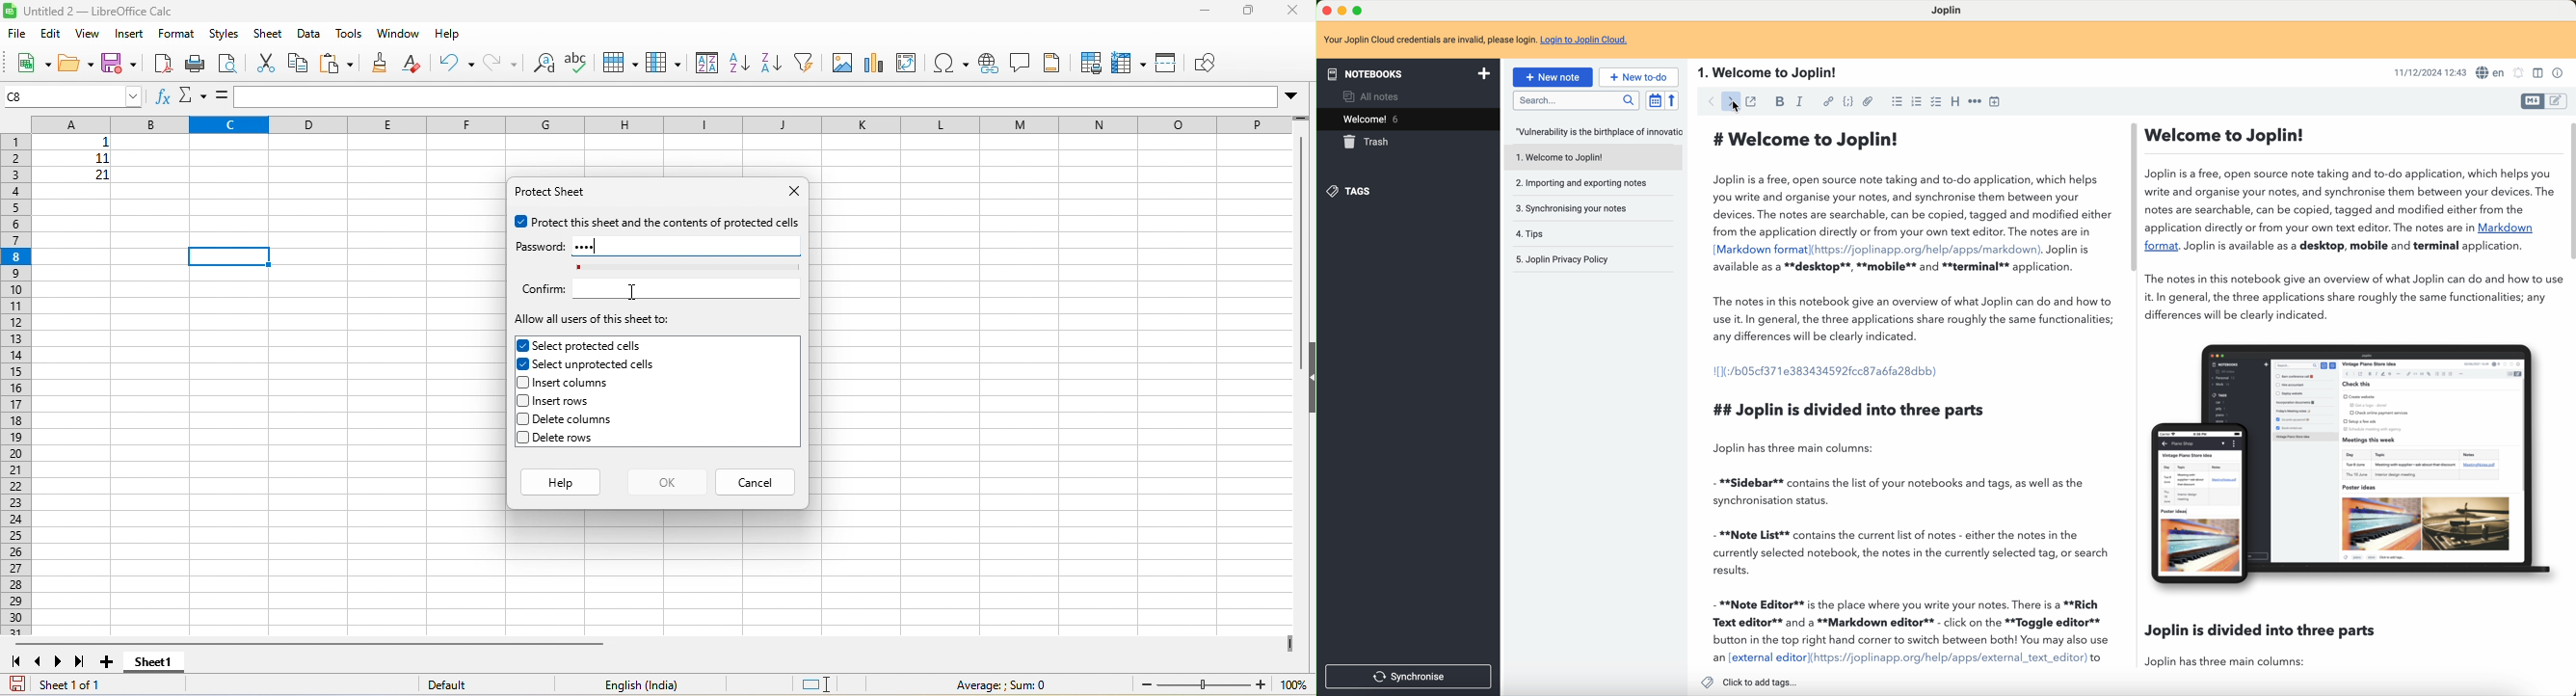 This screenshot has height=700, width=2576. What do you see at coordinates (39, 660) in the screenshot?
I see `previous` at bounding box center [39, 660].